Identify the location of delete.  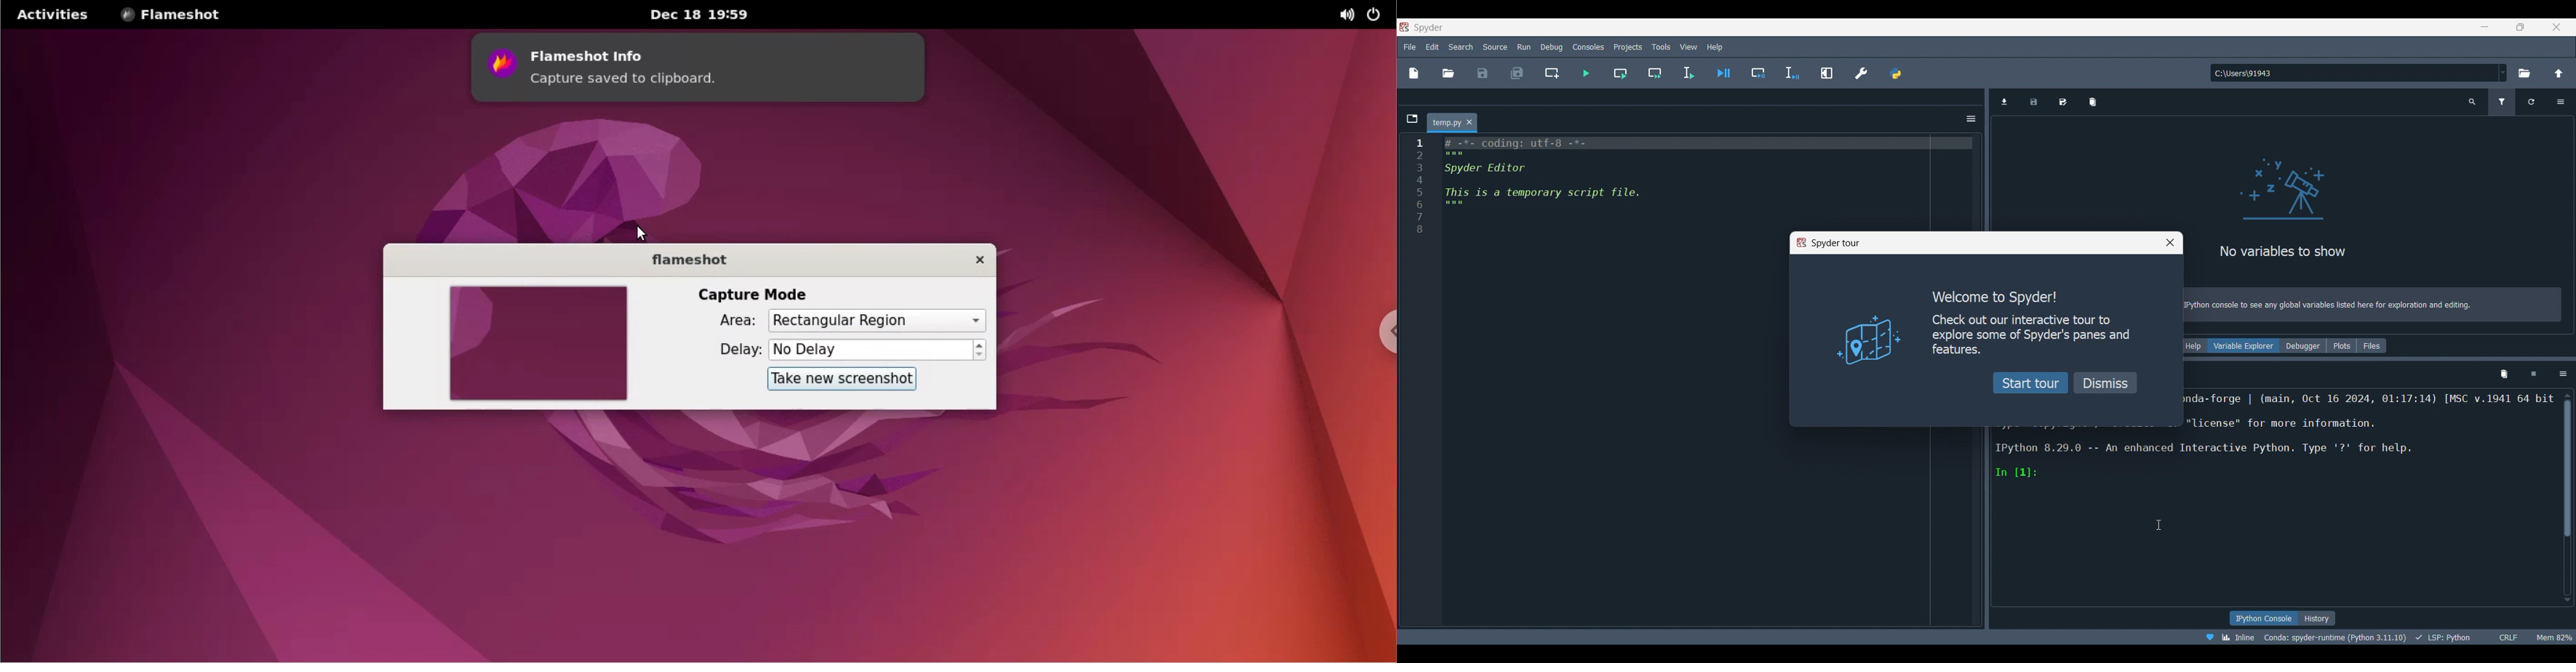
(2505, 373).